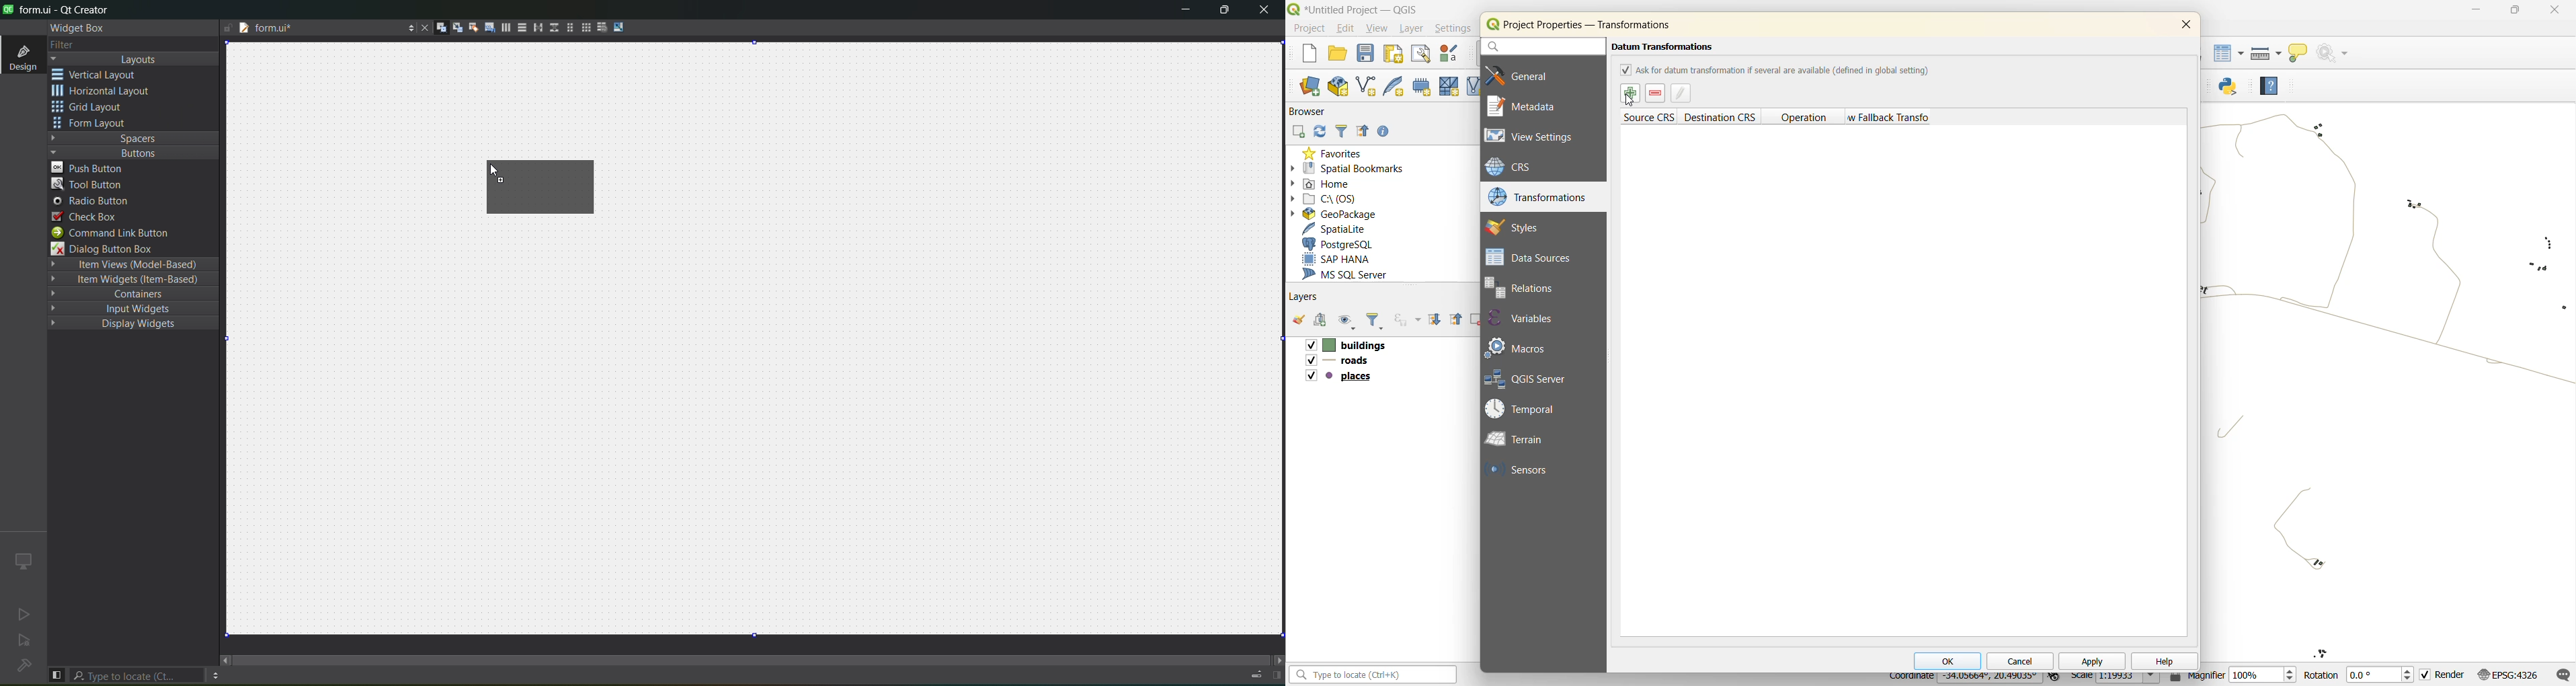 The height and width of the screenshot is (700, 2576). I want to click on spaces, so click(134, 137).